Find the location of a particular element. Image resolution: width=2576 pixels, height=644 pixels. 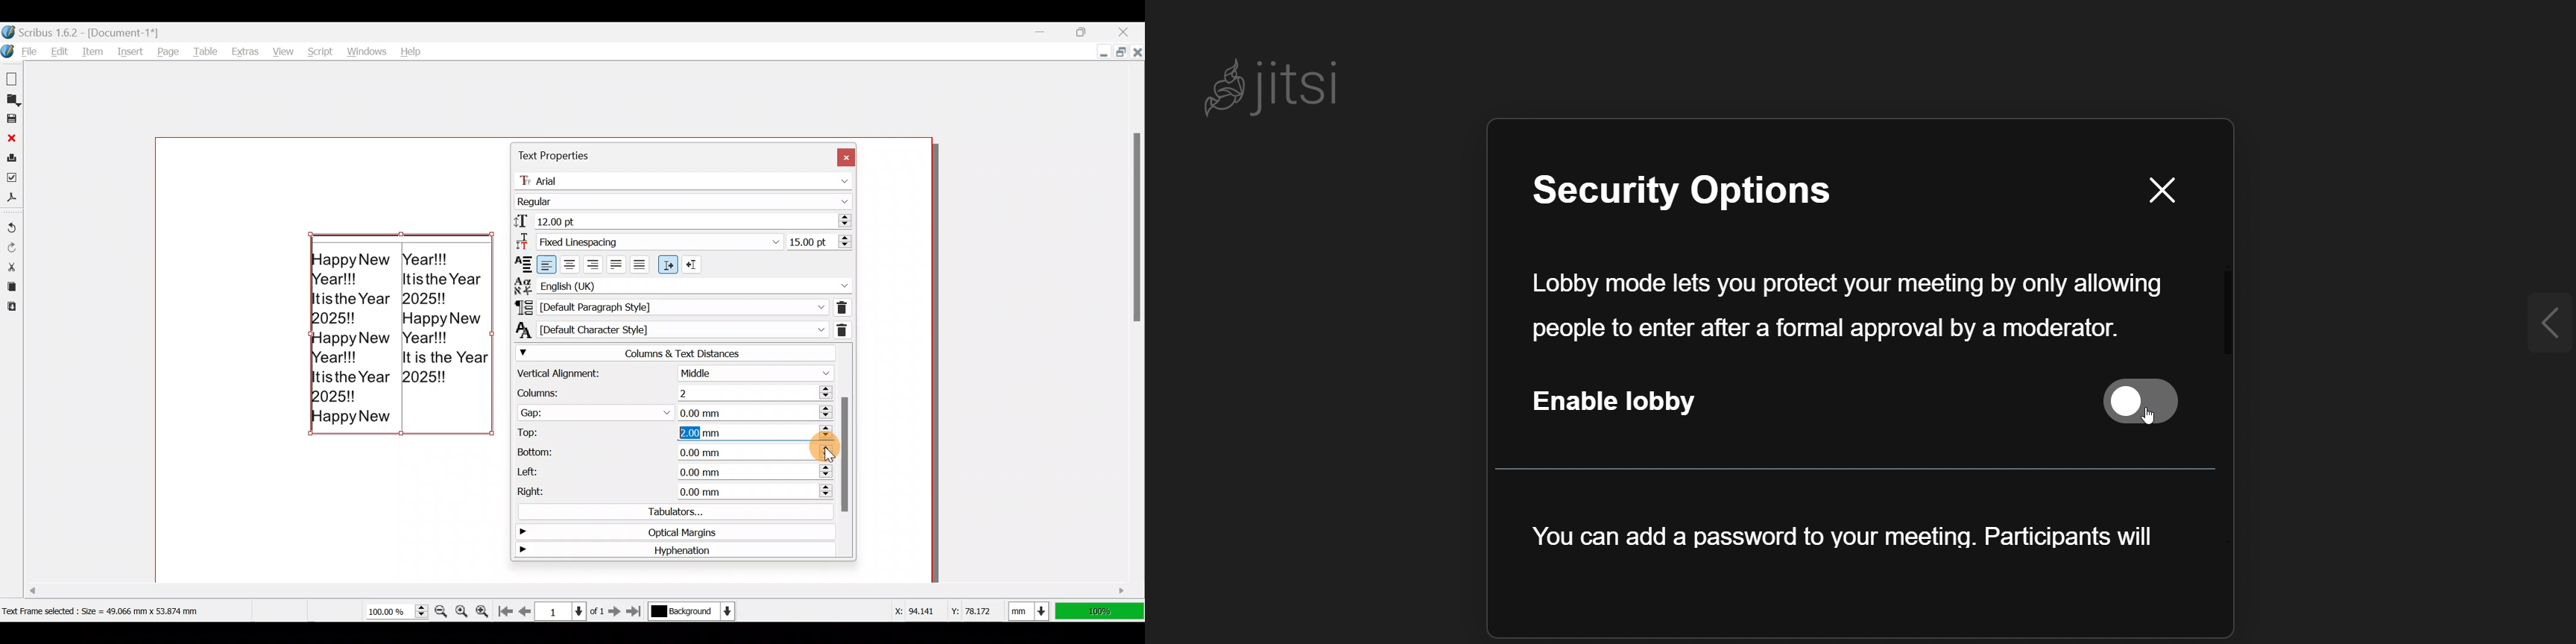

Preflight verifier is located at coordinates (13, 180).